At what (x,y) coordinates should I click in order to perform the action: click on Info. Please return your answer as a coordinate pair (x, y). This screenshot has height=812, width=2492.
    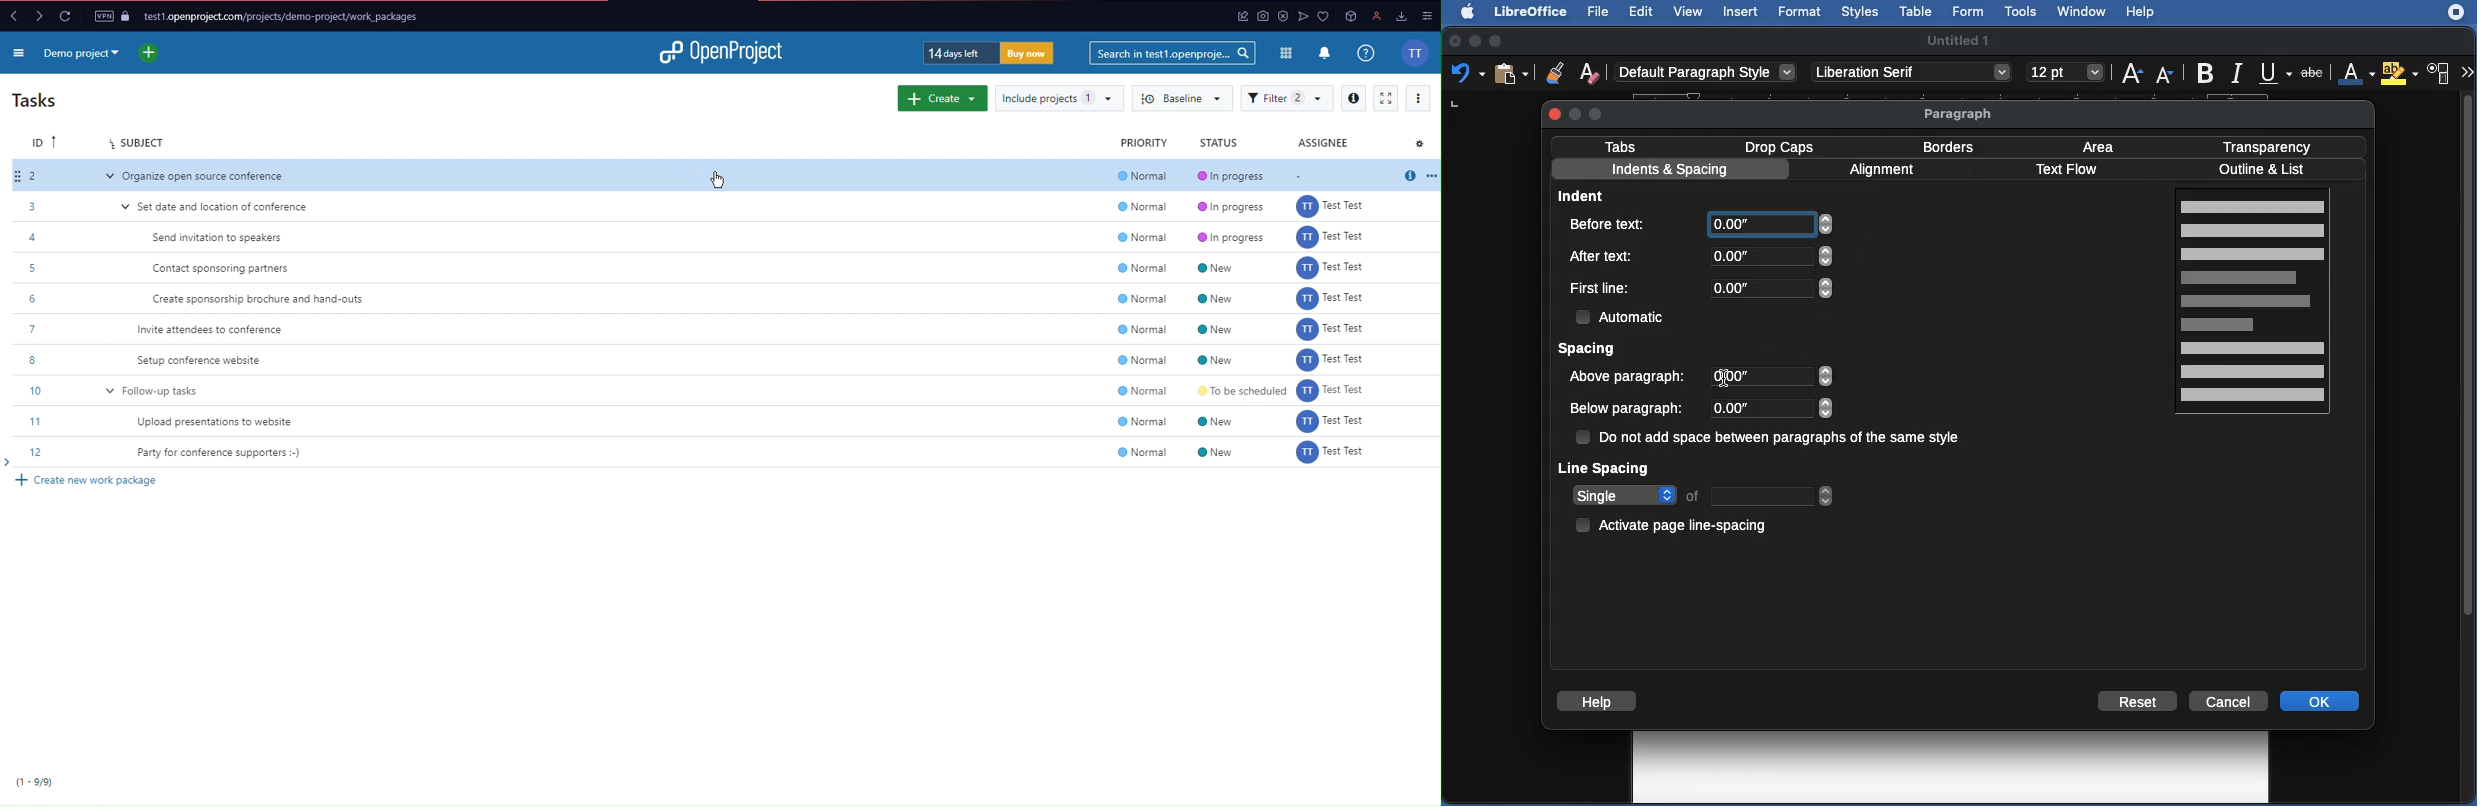
    Looking at the image, I should click on (1354, 97).